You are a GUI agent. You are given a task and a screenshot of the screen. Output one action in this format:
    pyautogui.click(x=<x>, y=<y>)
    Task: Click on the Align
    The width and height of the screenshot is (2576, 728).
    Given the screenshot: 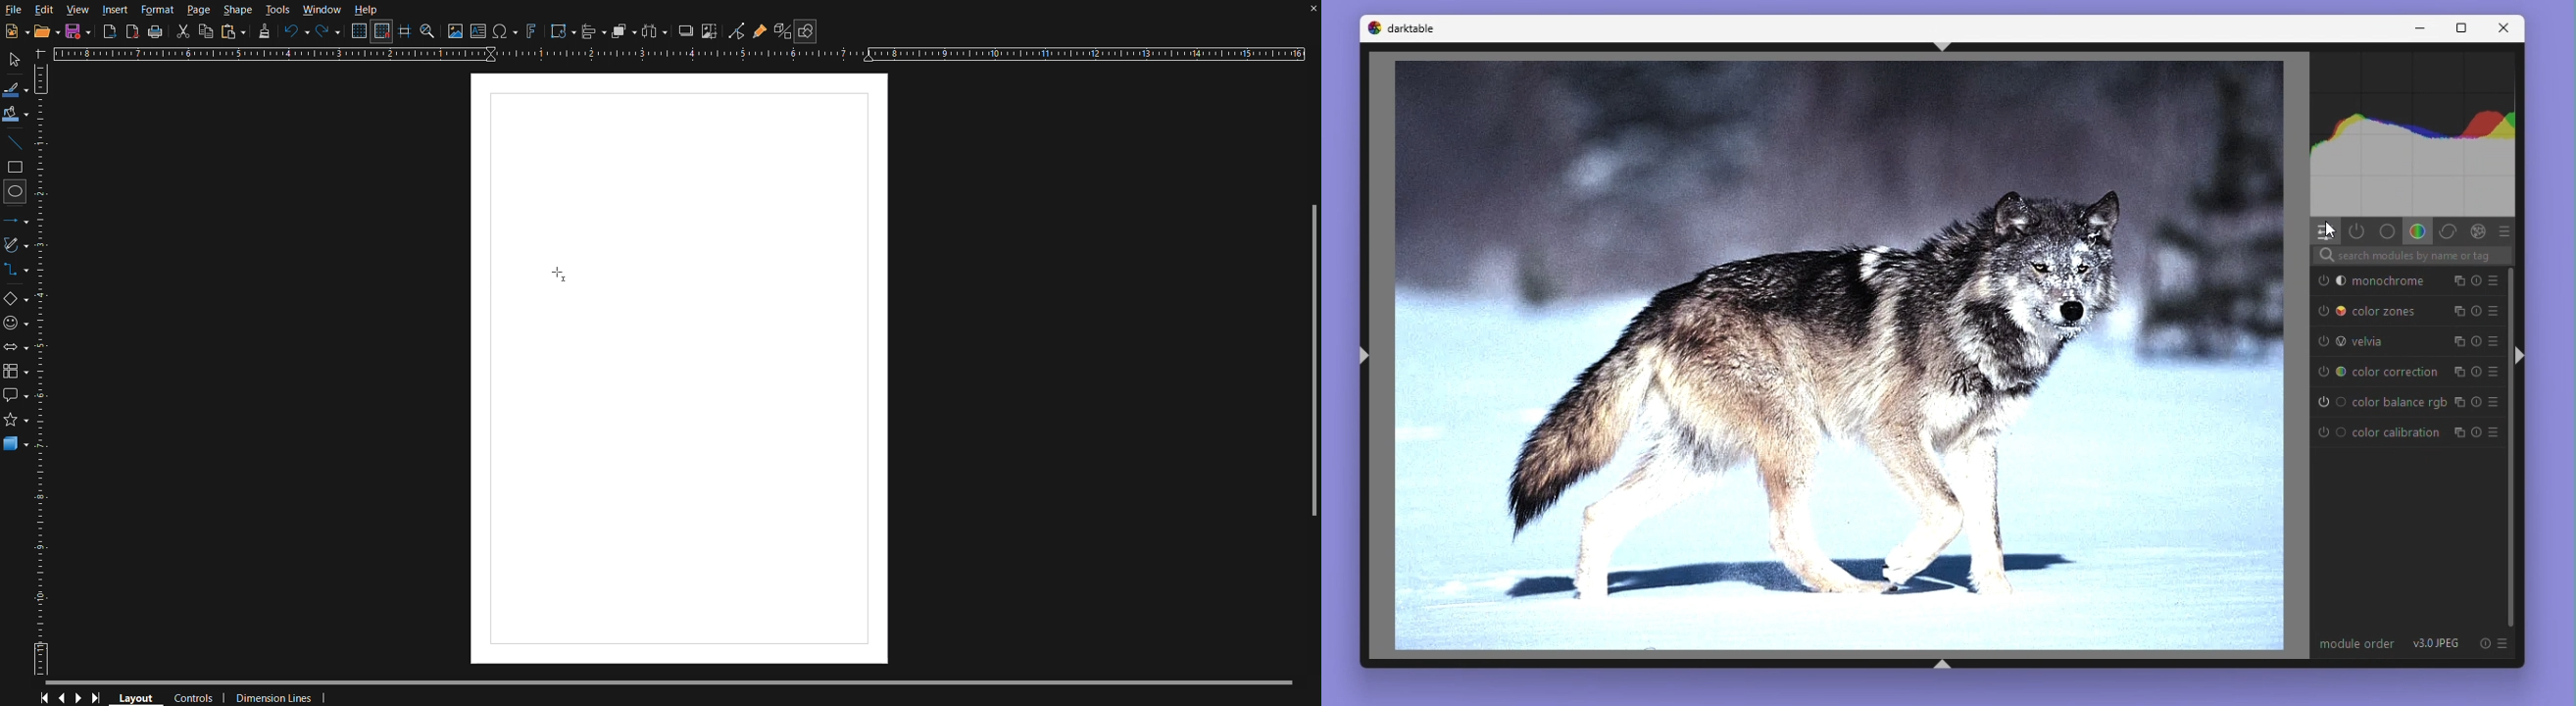 What is the action you would take?
    pyautogui.click(x=593, y=31)
    